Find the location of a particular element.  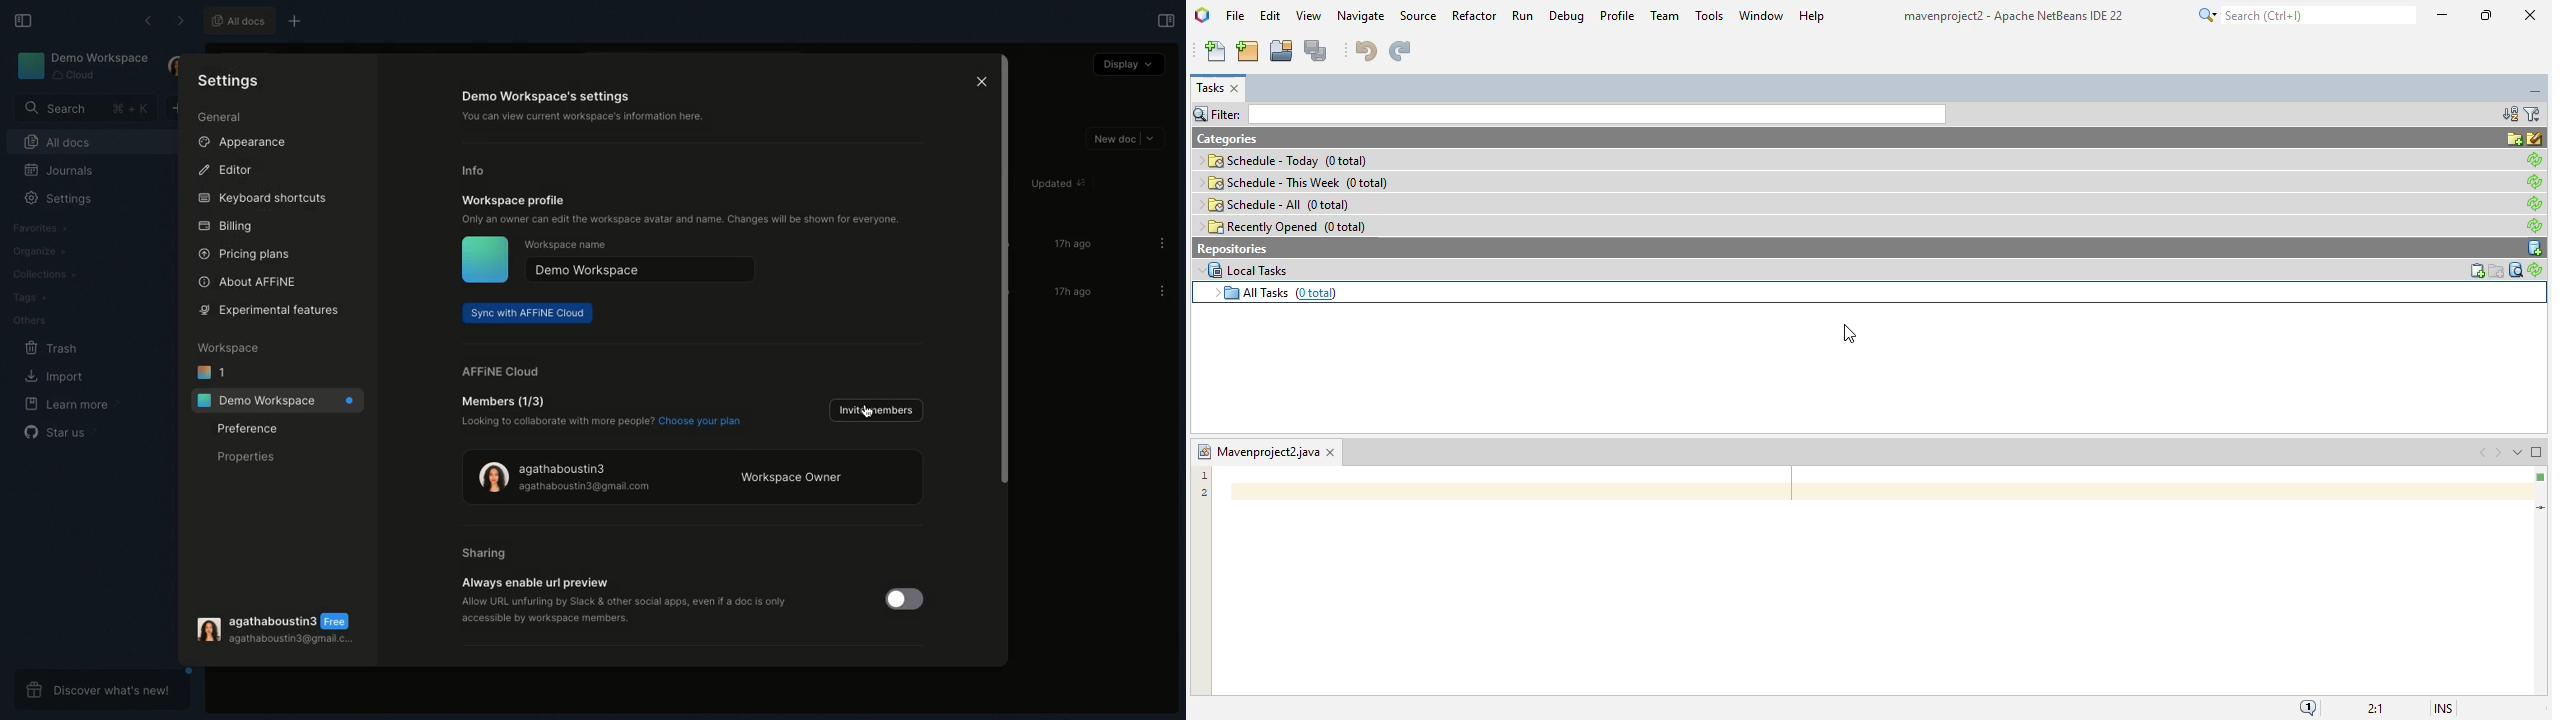

maximize window is located at coordinates (2538, 452).